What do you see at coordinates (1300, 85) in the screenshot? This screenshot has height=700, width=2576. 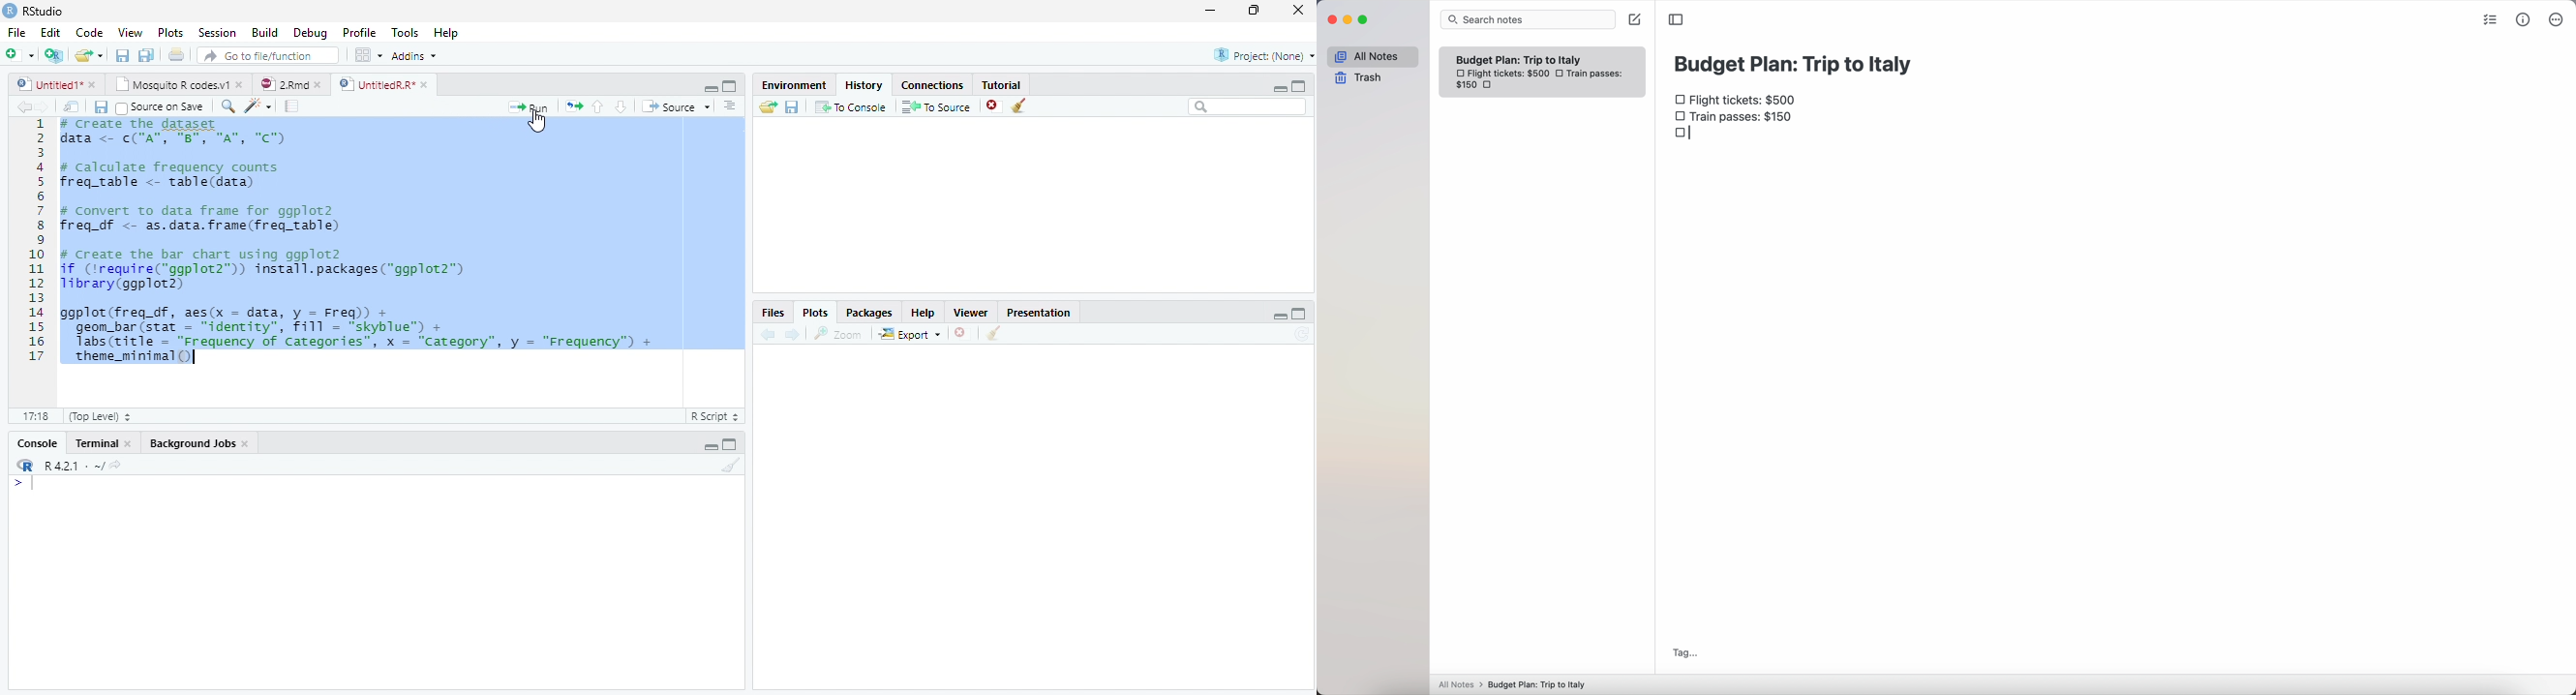 I see `Maximize` at bounding box center [1300, 85].